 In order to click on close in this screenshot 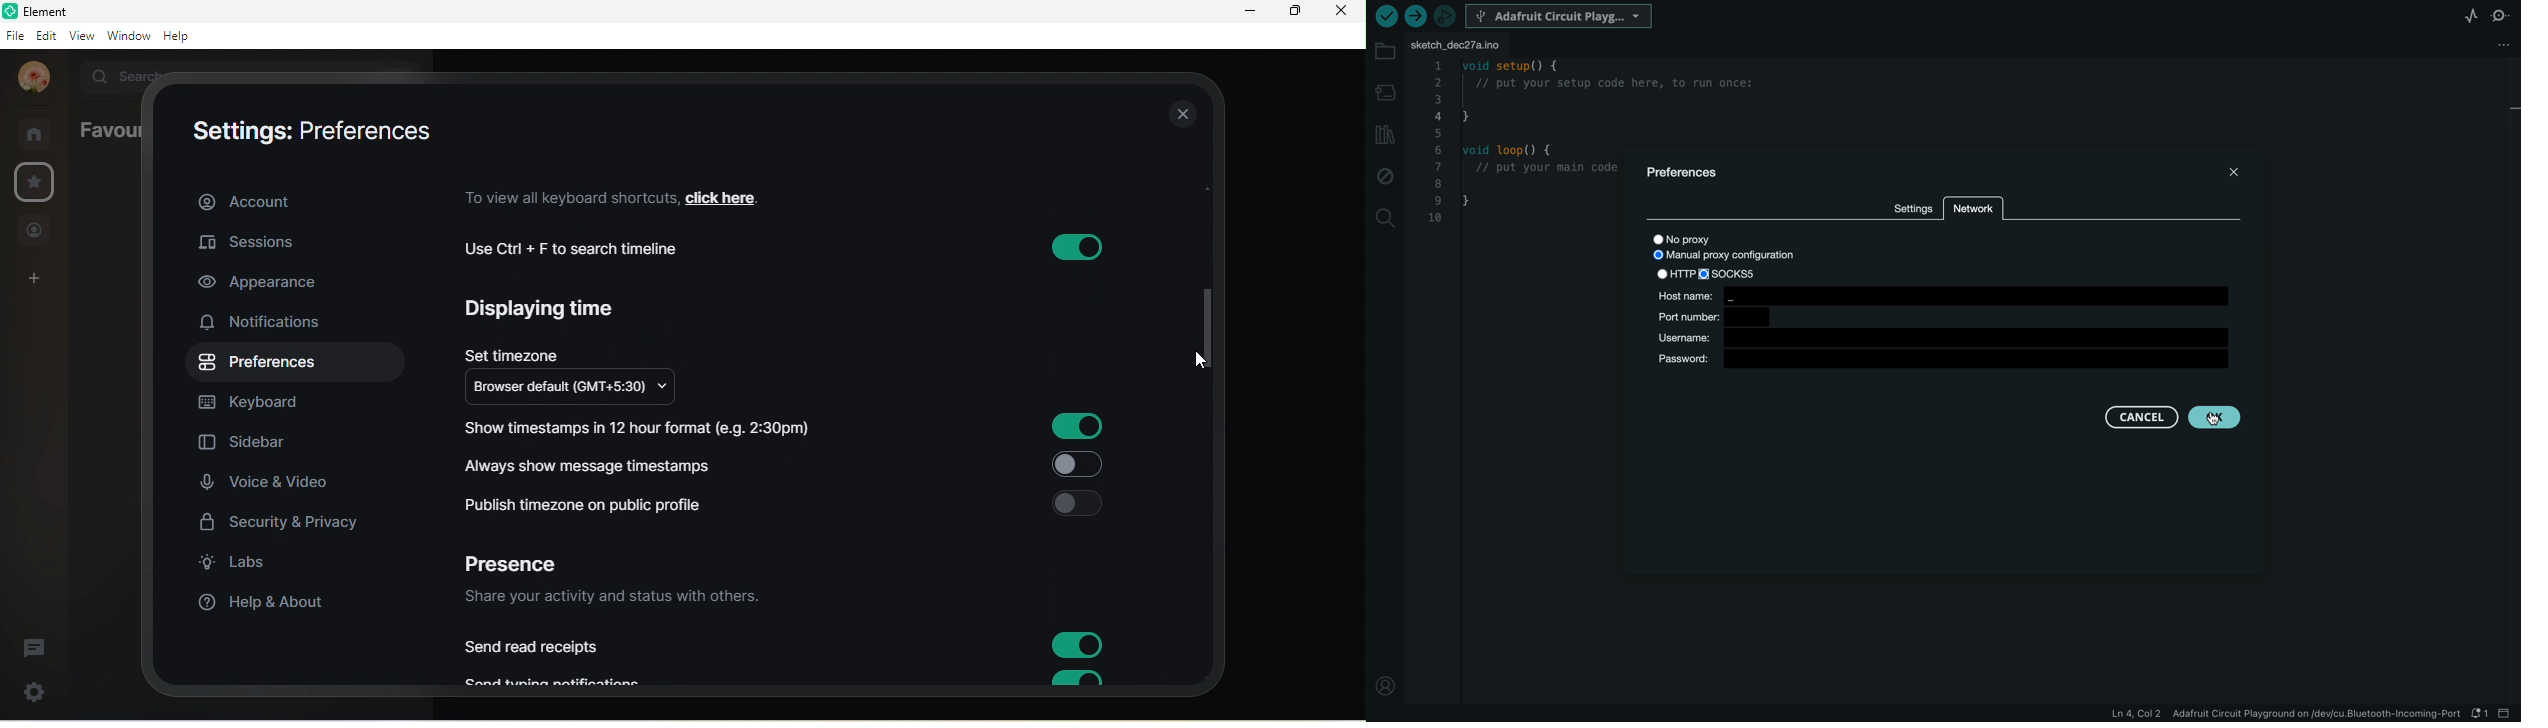, I will do `click(1346, 14)`.